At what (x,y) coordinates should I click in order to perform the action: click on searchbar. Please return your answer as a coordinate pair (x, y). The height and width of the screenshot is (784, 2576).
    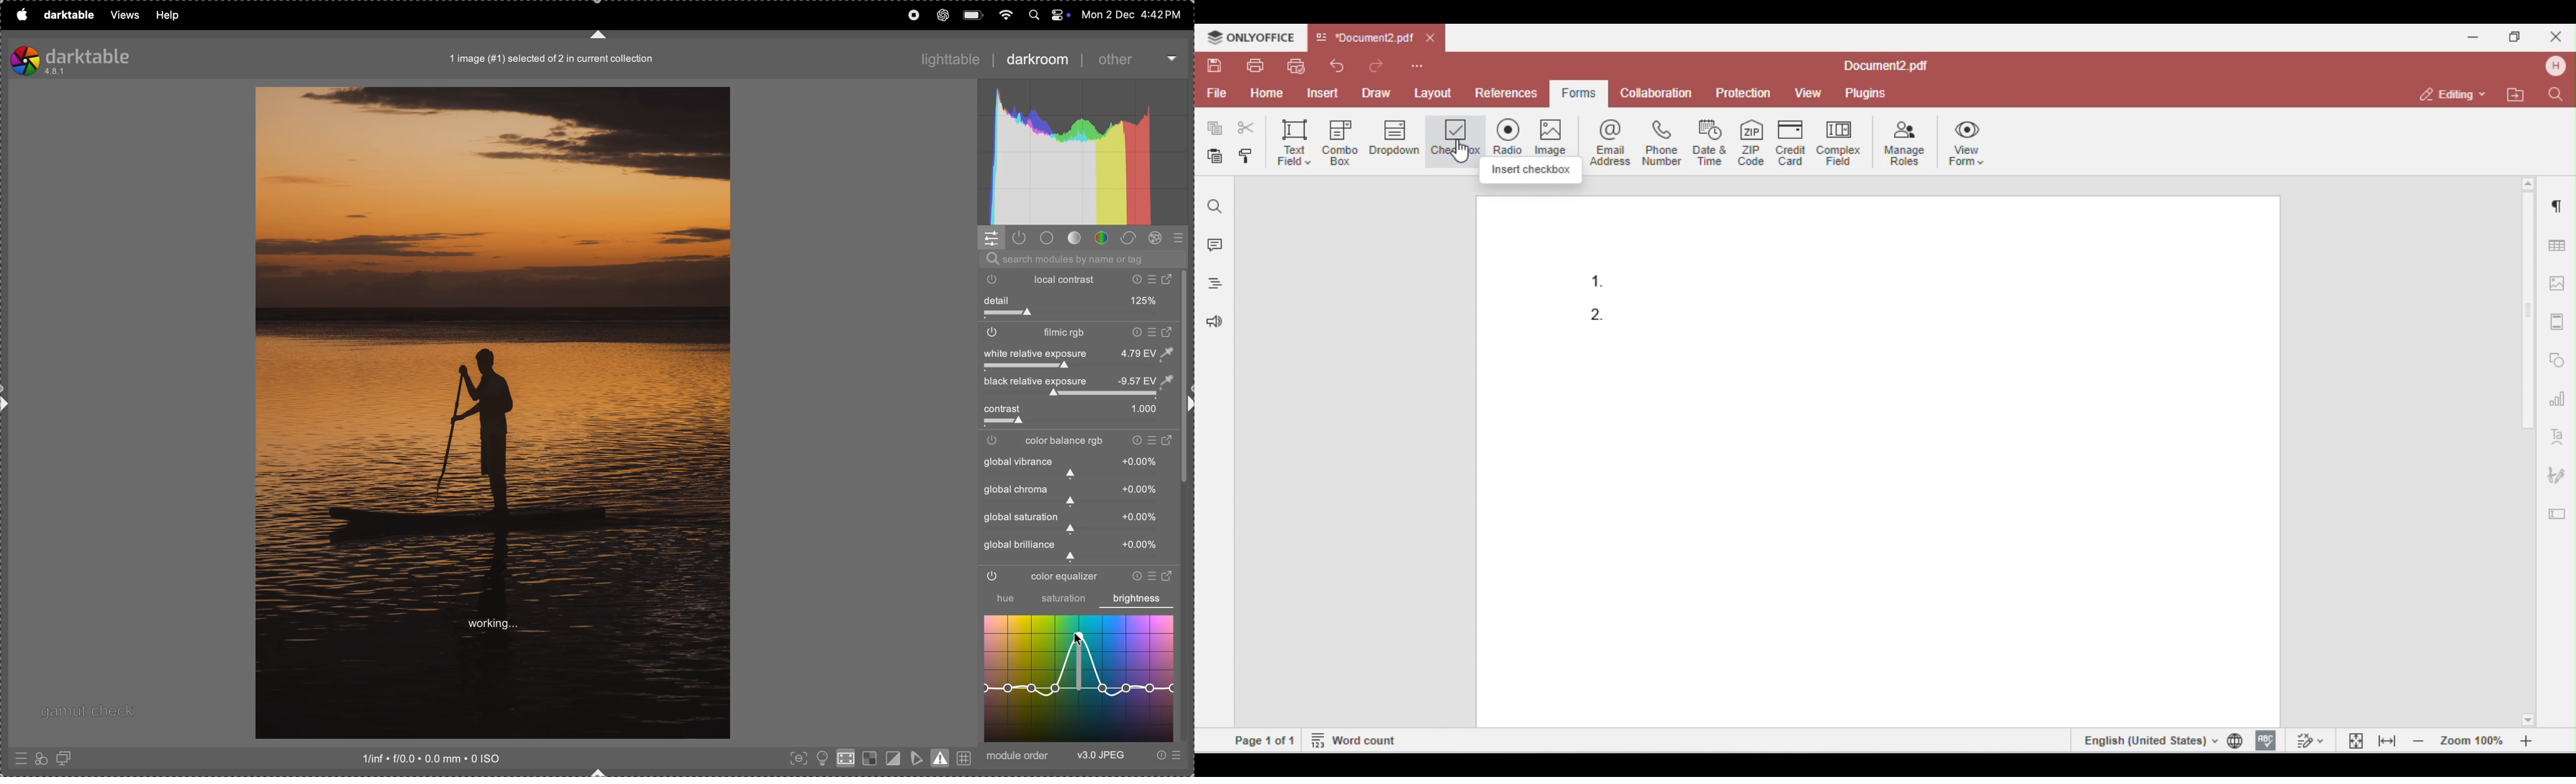
    Looking at the image, I should click on (1081, 259).